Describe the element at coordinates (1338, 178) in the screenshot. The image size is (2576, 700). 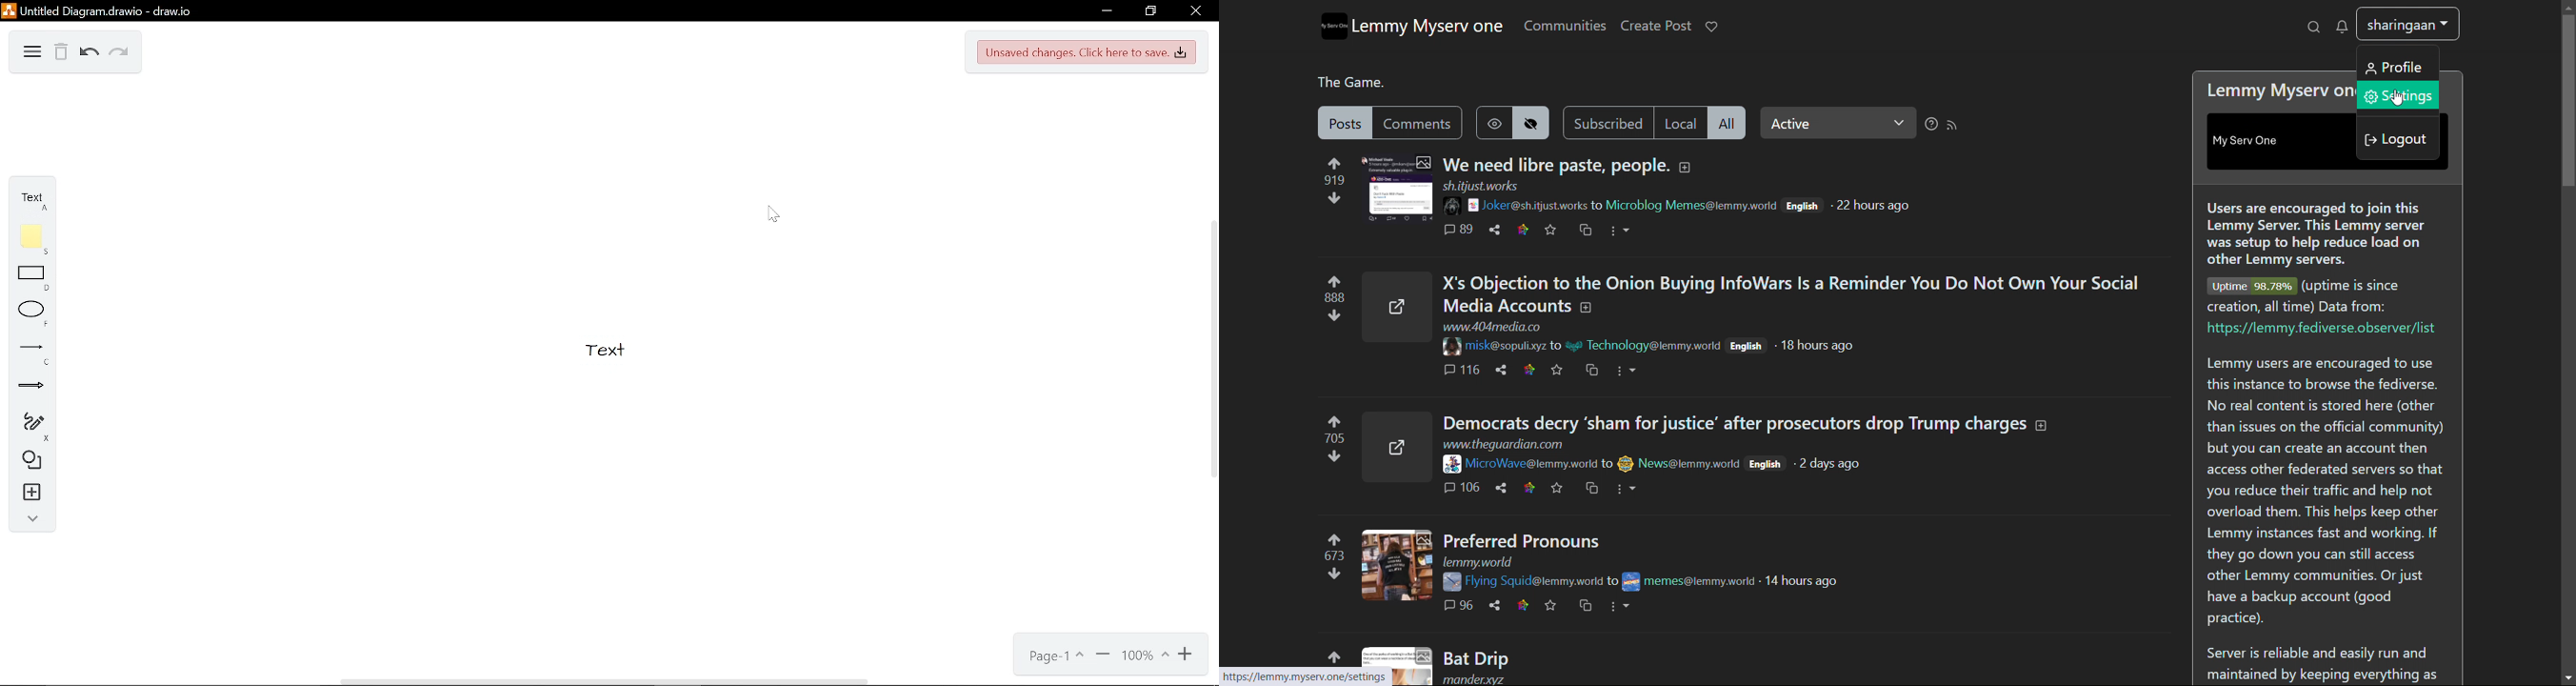
I see `919` at that location.